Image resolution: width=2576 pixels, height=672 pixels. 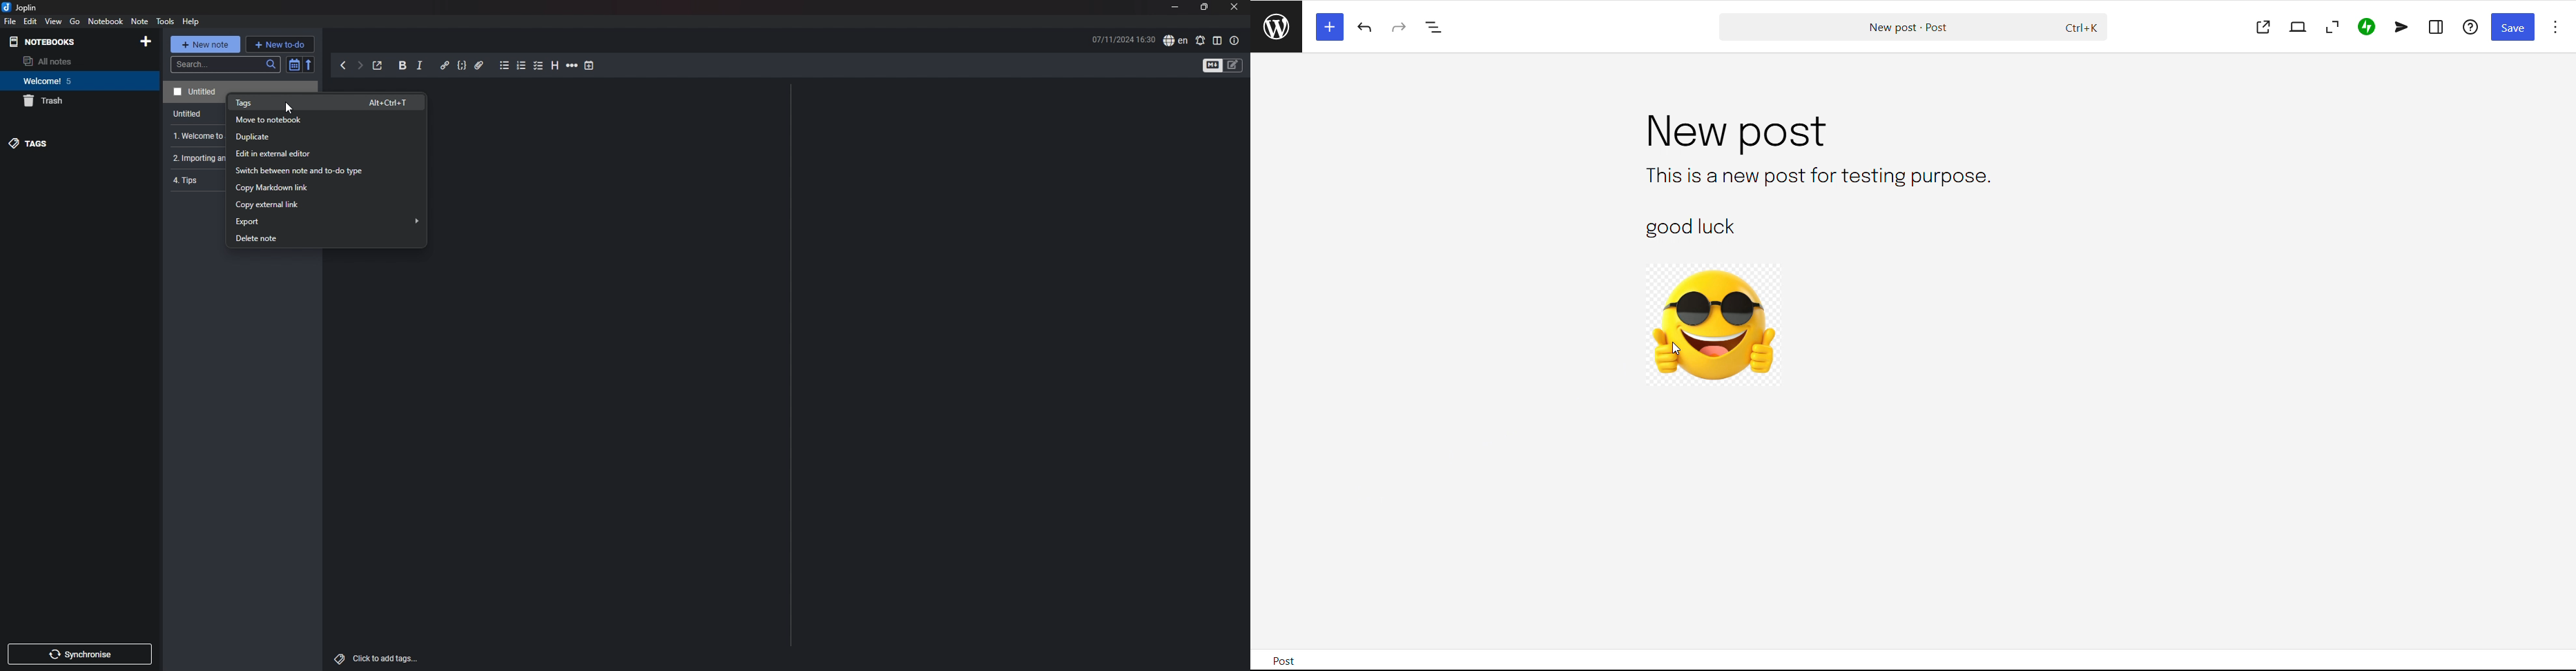 I want to click on time and date, so click(x=1124, y=39).